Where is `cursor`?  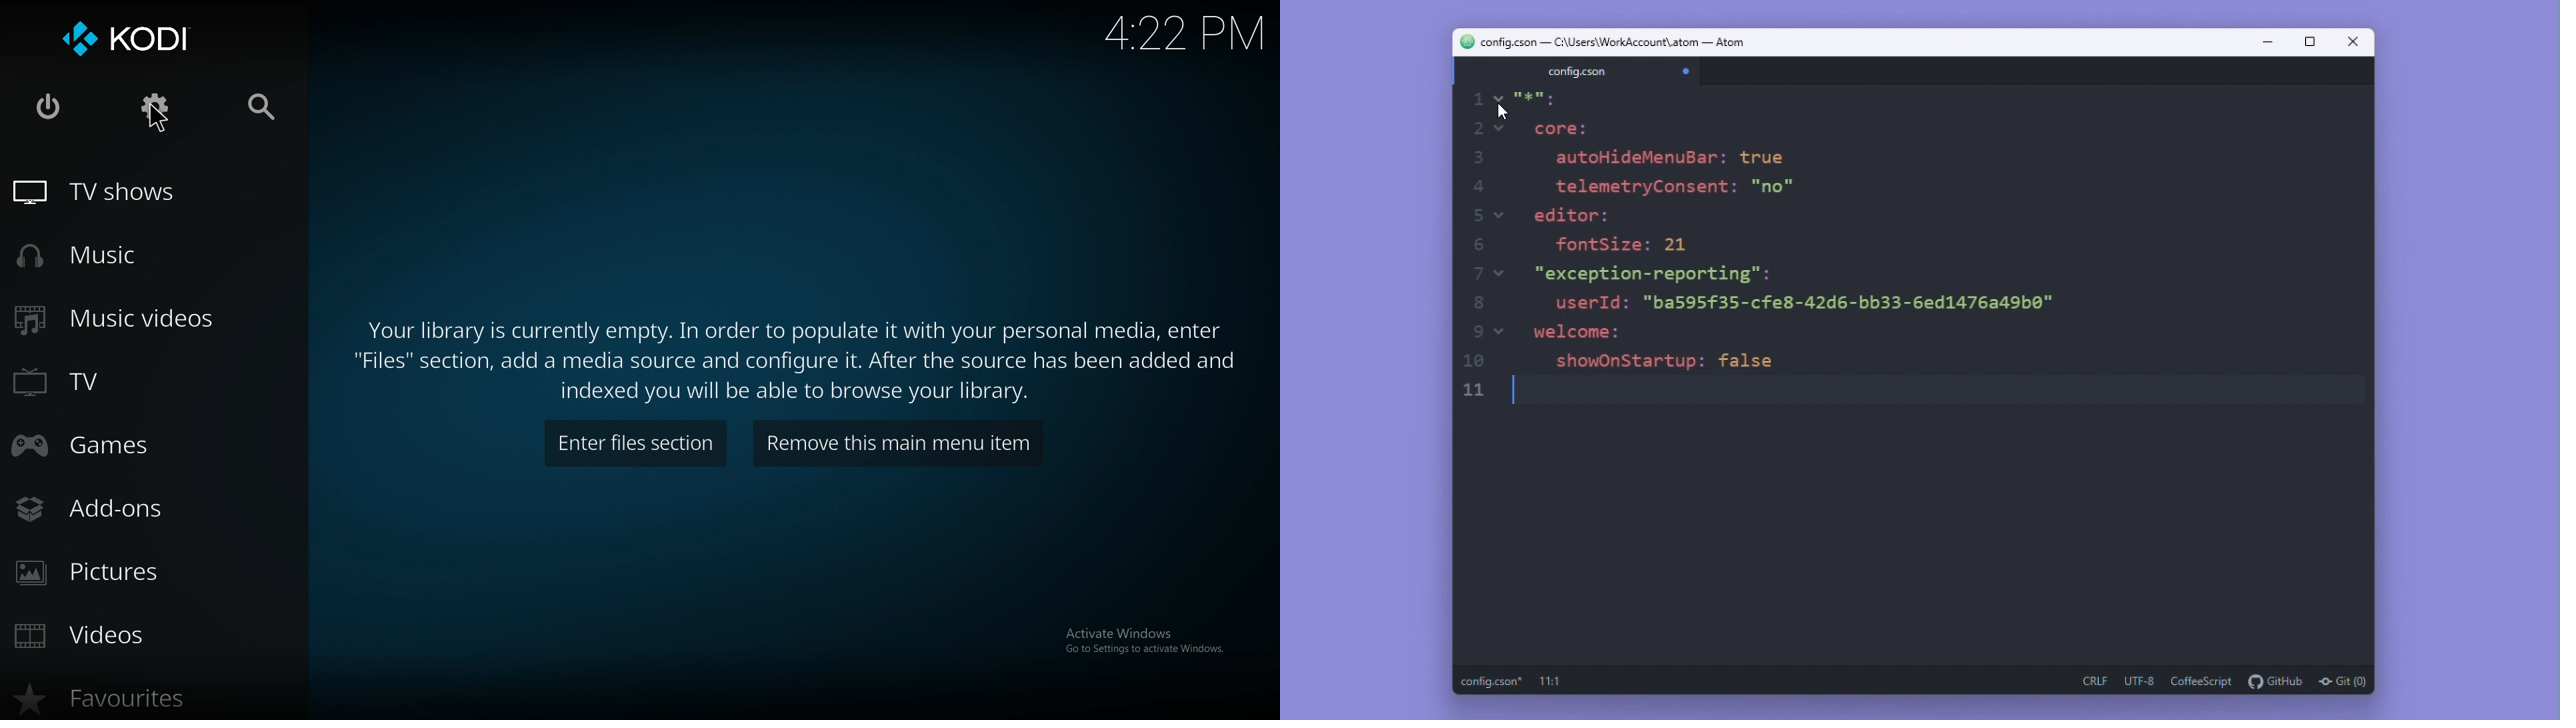 cursor is located at coordinates (157, 119).